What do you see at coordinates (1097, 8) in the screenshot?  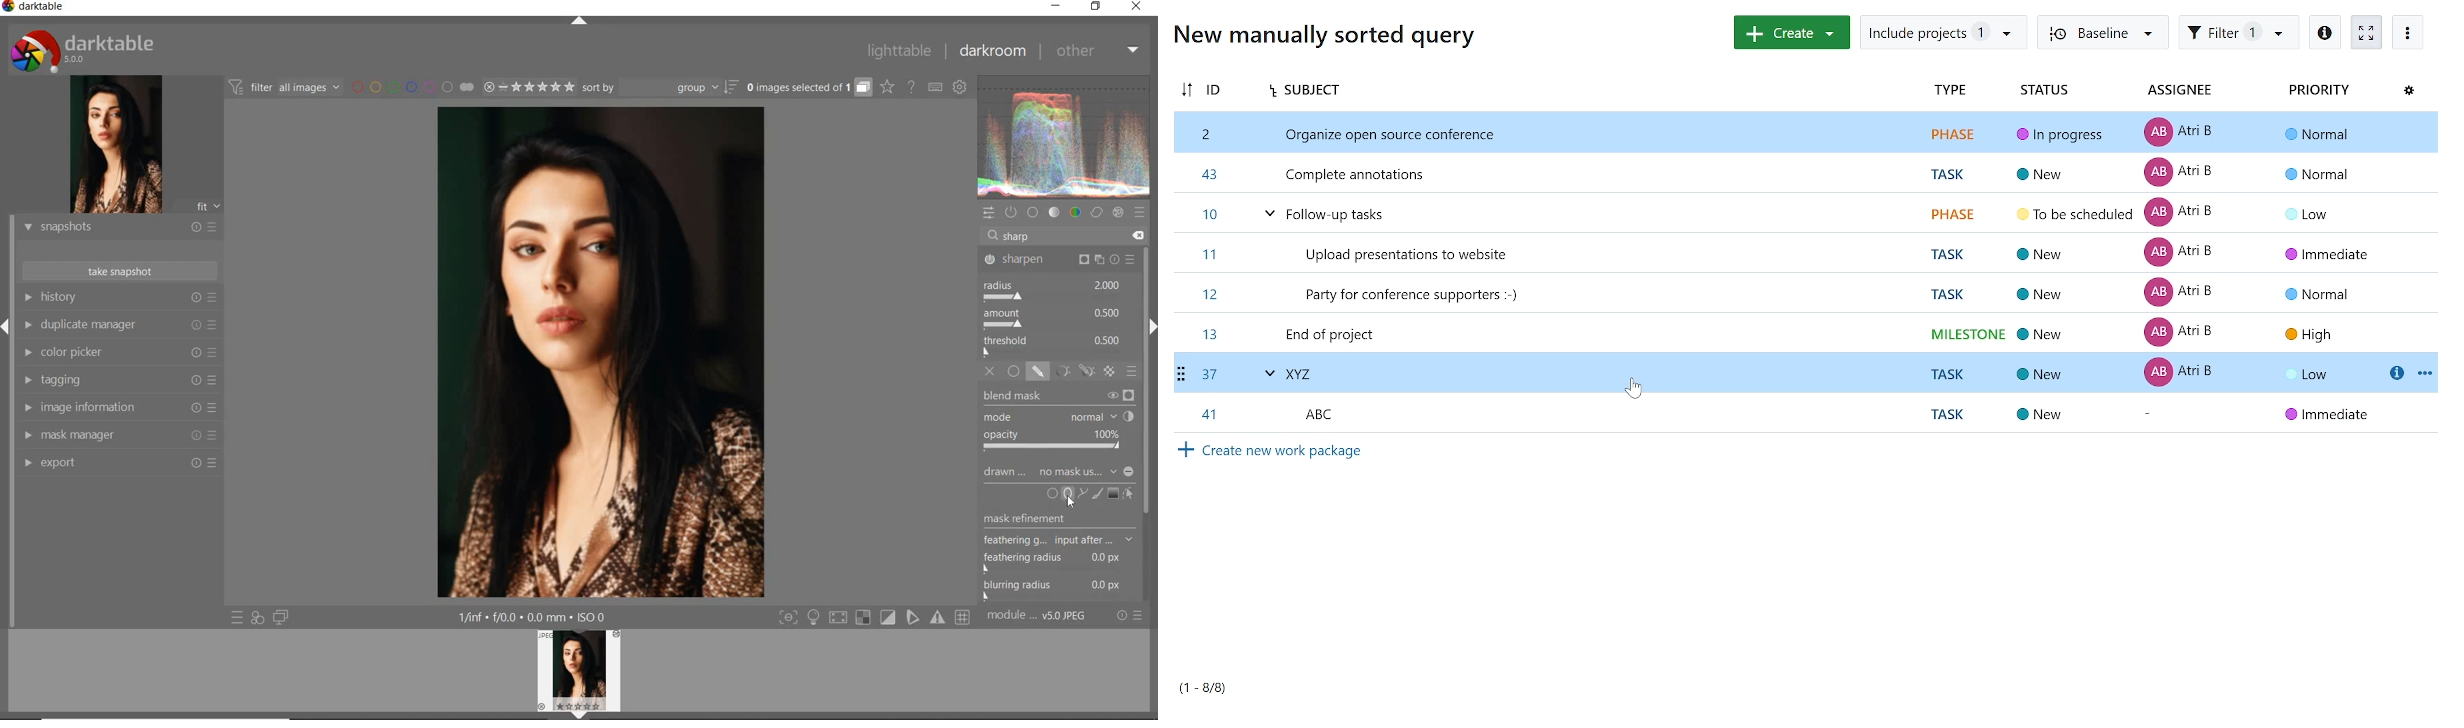 I see `restore` at bounding box center [1097, 8].